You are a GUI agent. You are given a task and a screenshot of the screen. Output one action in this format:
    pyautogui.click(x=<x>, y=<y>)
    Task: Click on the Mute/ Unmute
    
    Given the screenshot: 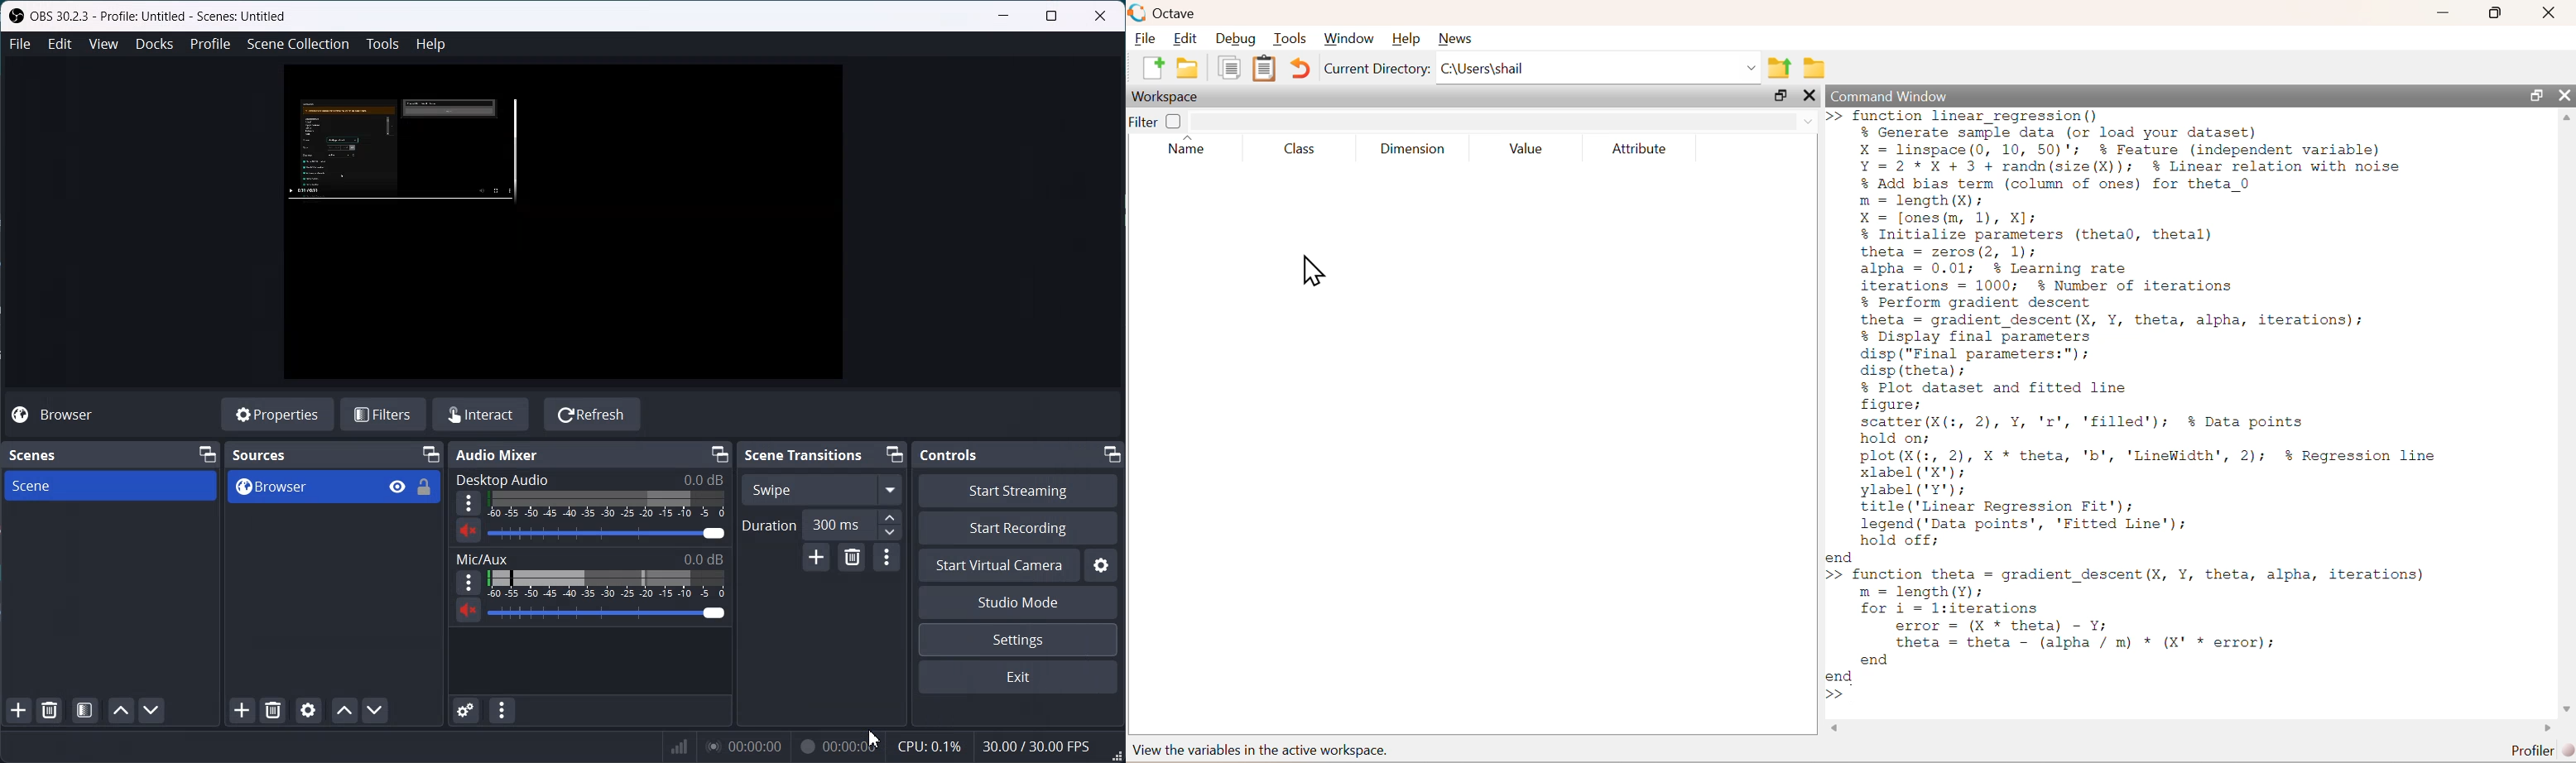 What is the action you would take?
    pyautogui.click(x=467, y=612)
    